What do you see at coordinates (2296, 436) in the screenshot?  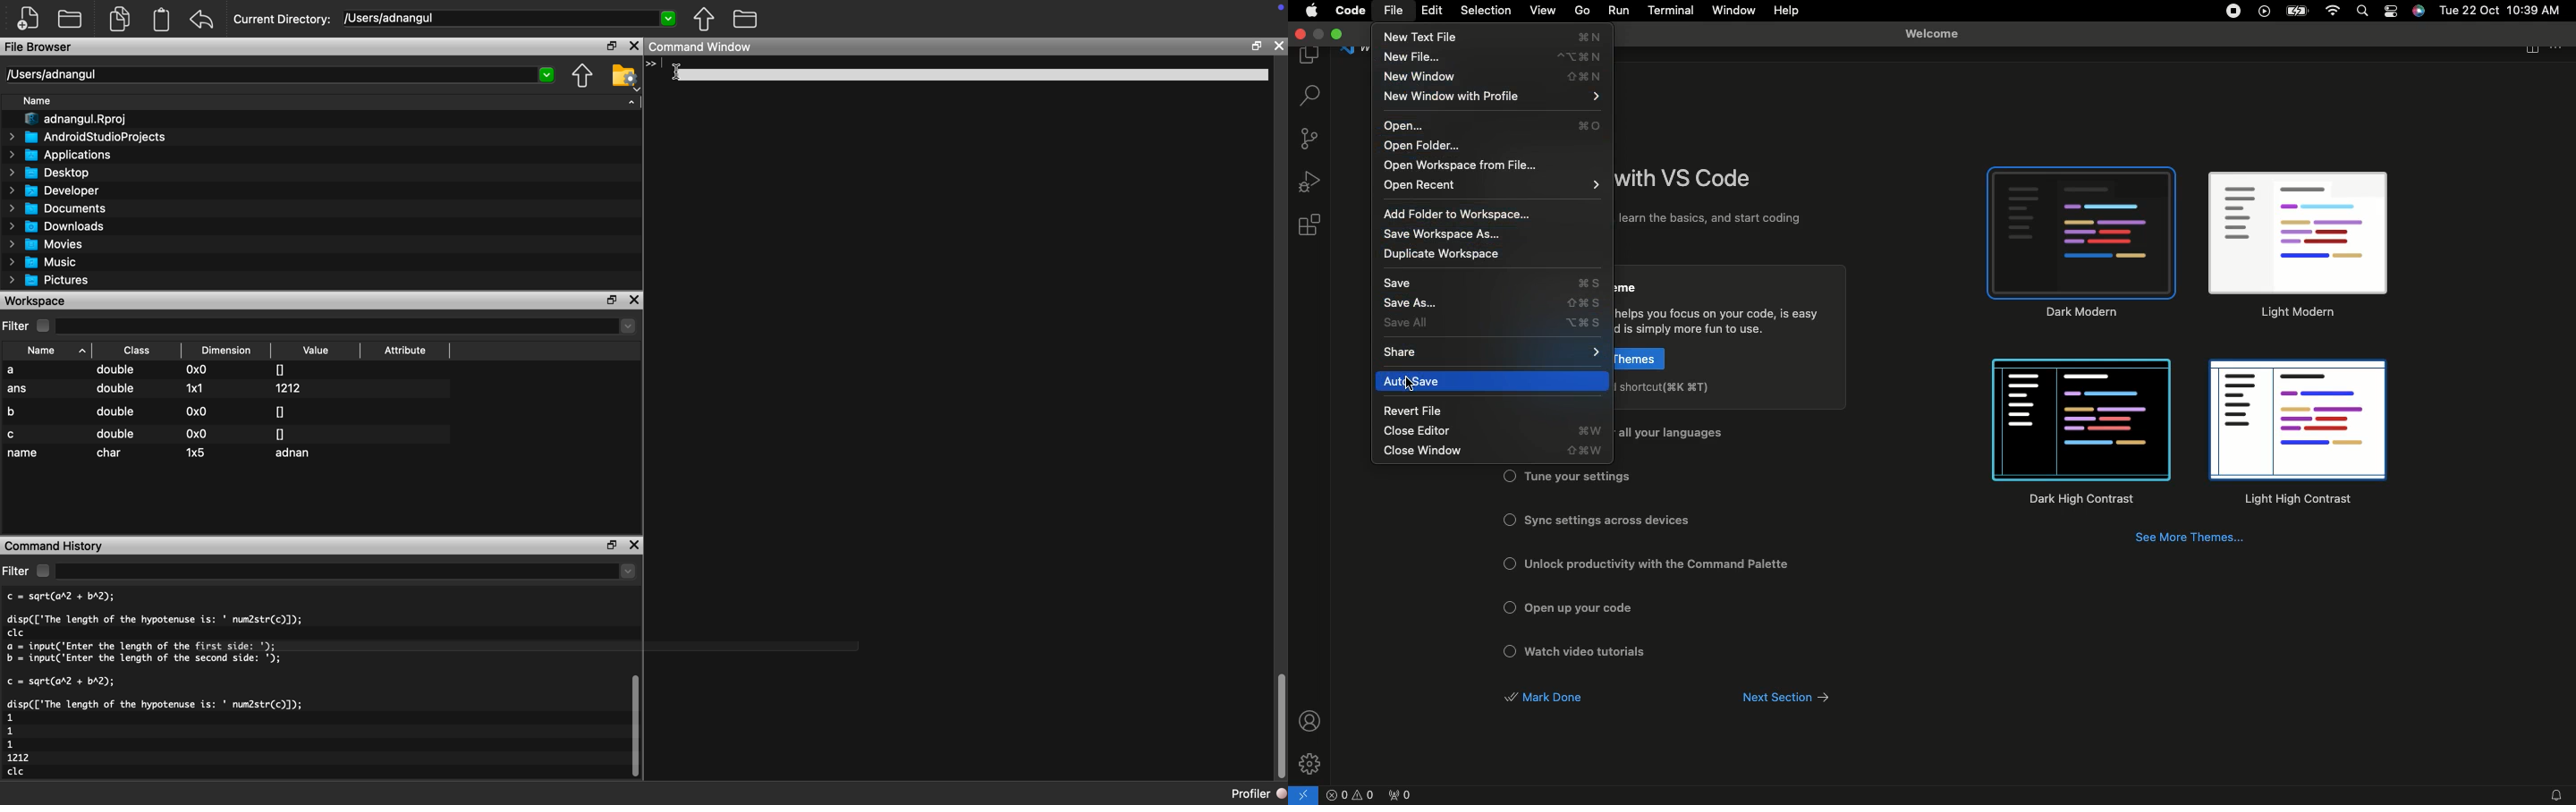 I see `Light high contrast` at bounding box center [2296, 436].